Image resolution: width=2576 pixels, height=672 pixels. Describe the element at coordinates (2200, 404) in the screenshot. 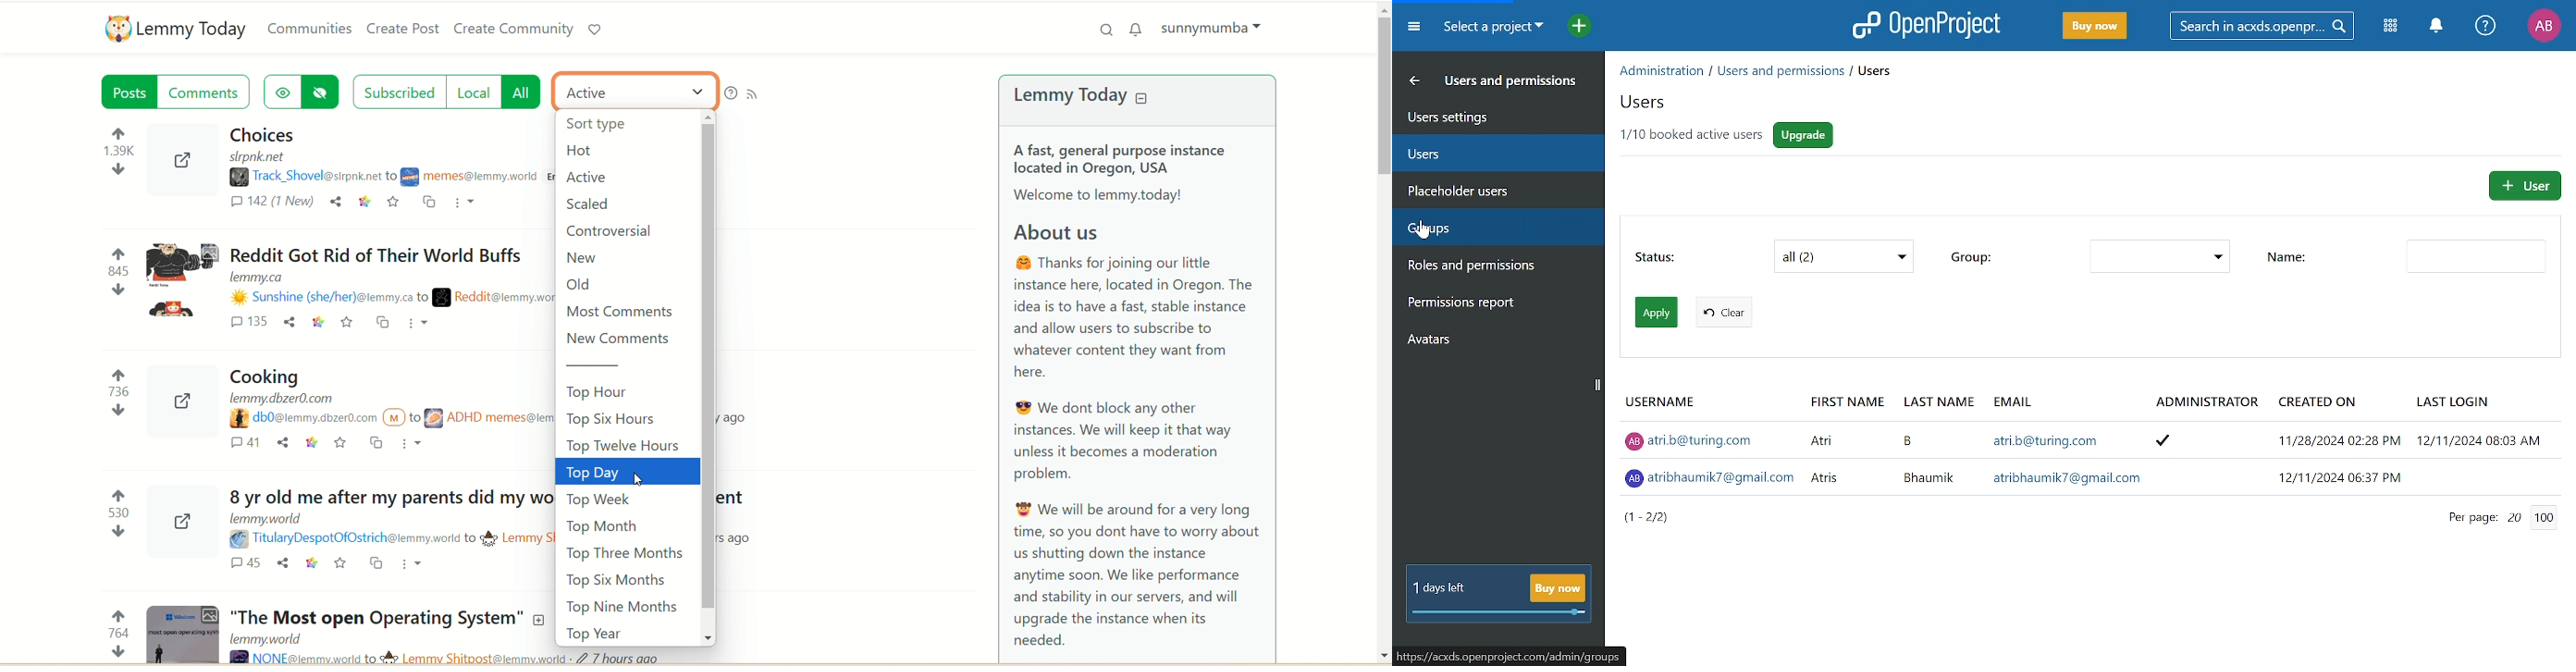

I see `Administrator` at that location.